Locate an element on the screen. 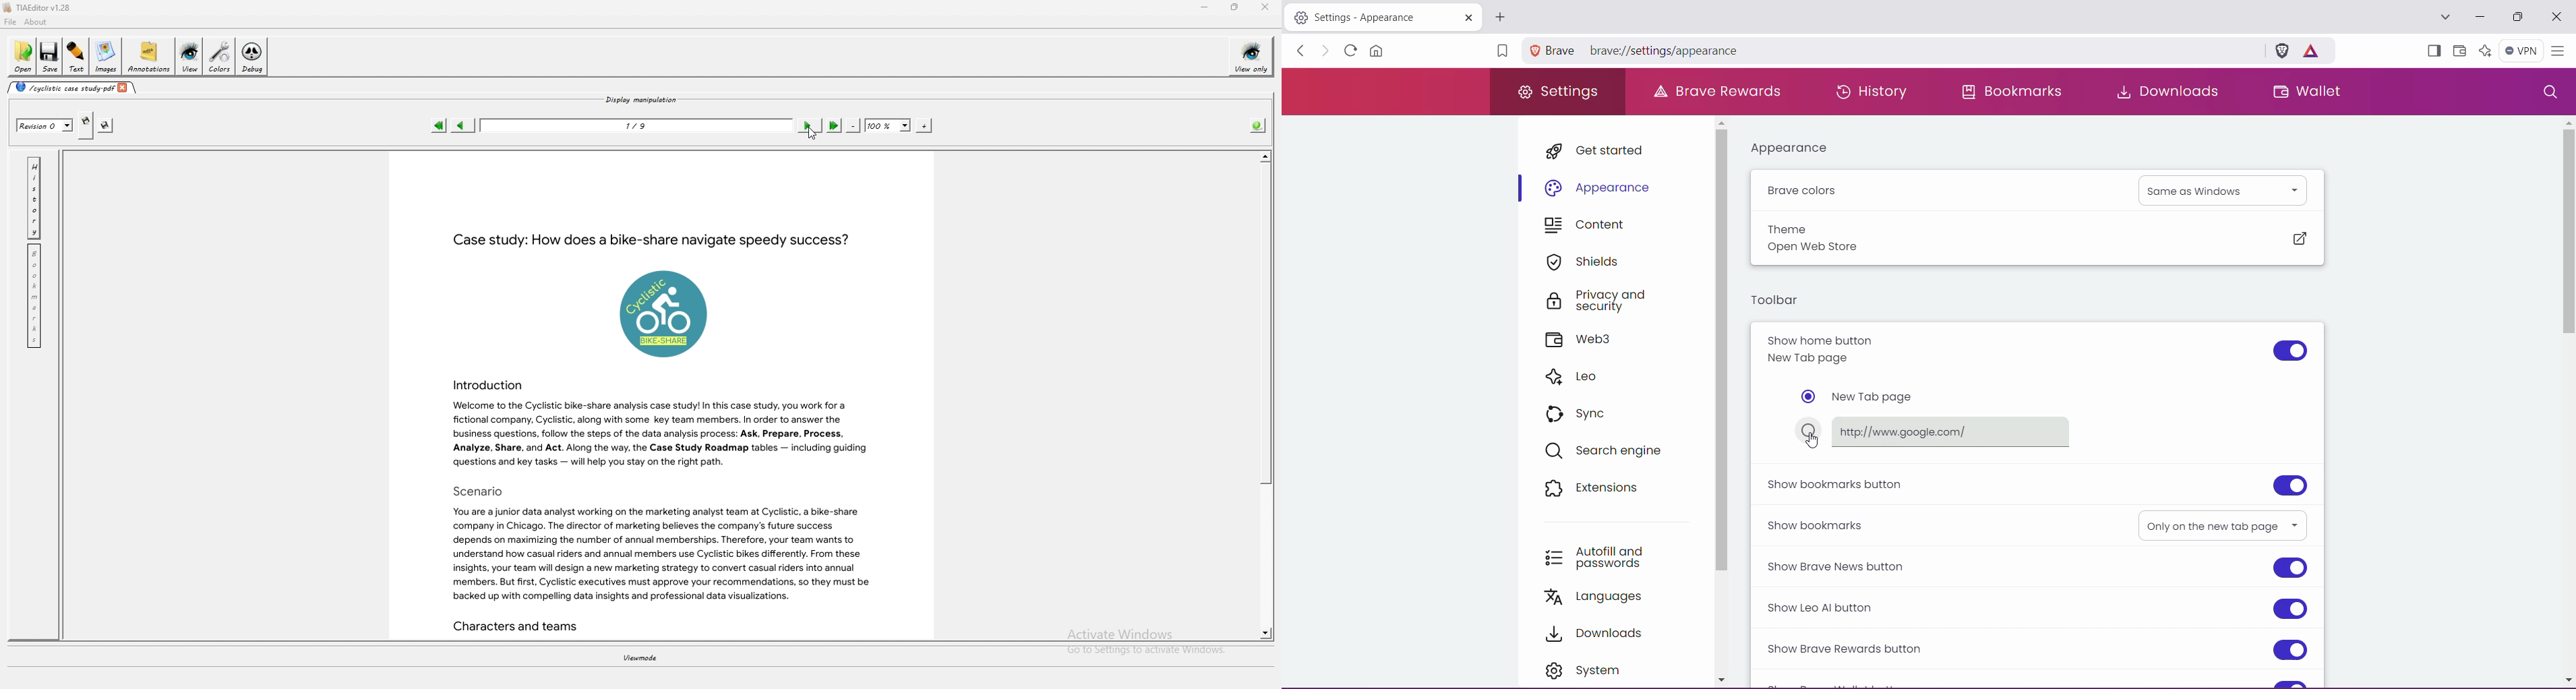 Image resolution: width=2576 pixels, height=700 pixels. Maximize is located at coordinates (2517, 18).